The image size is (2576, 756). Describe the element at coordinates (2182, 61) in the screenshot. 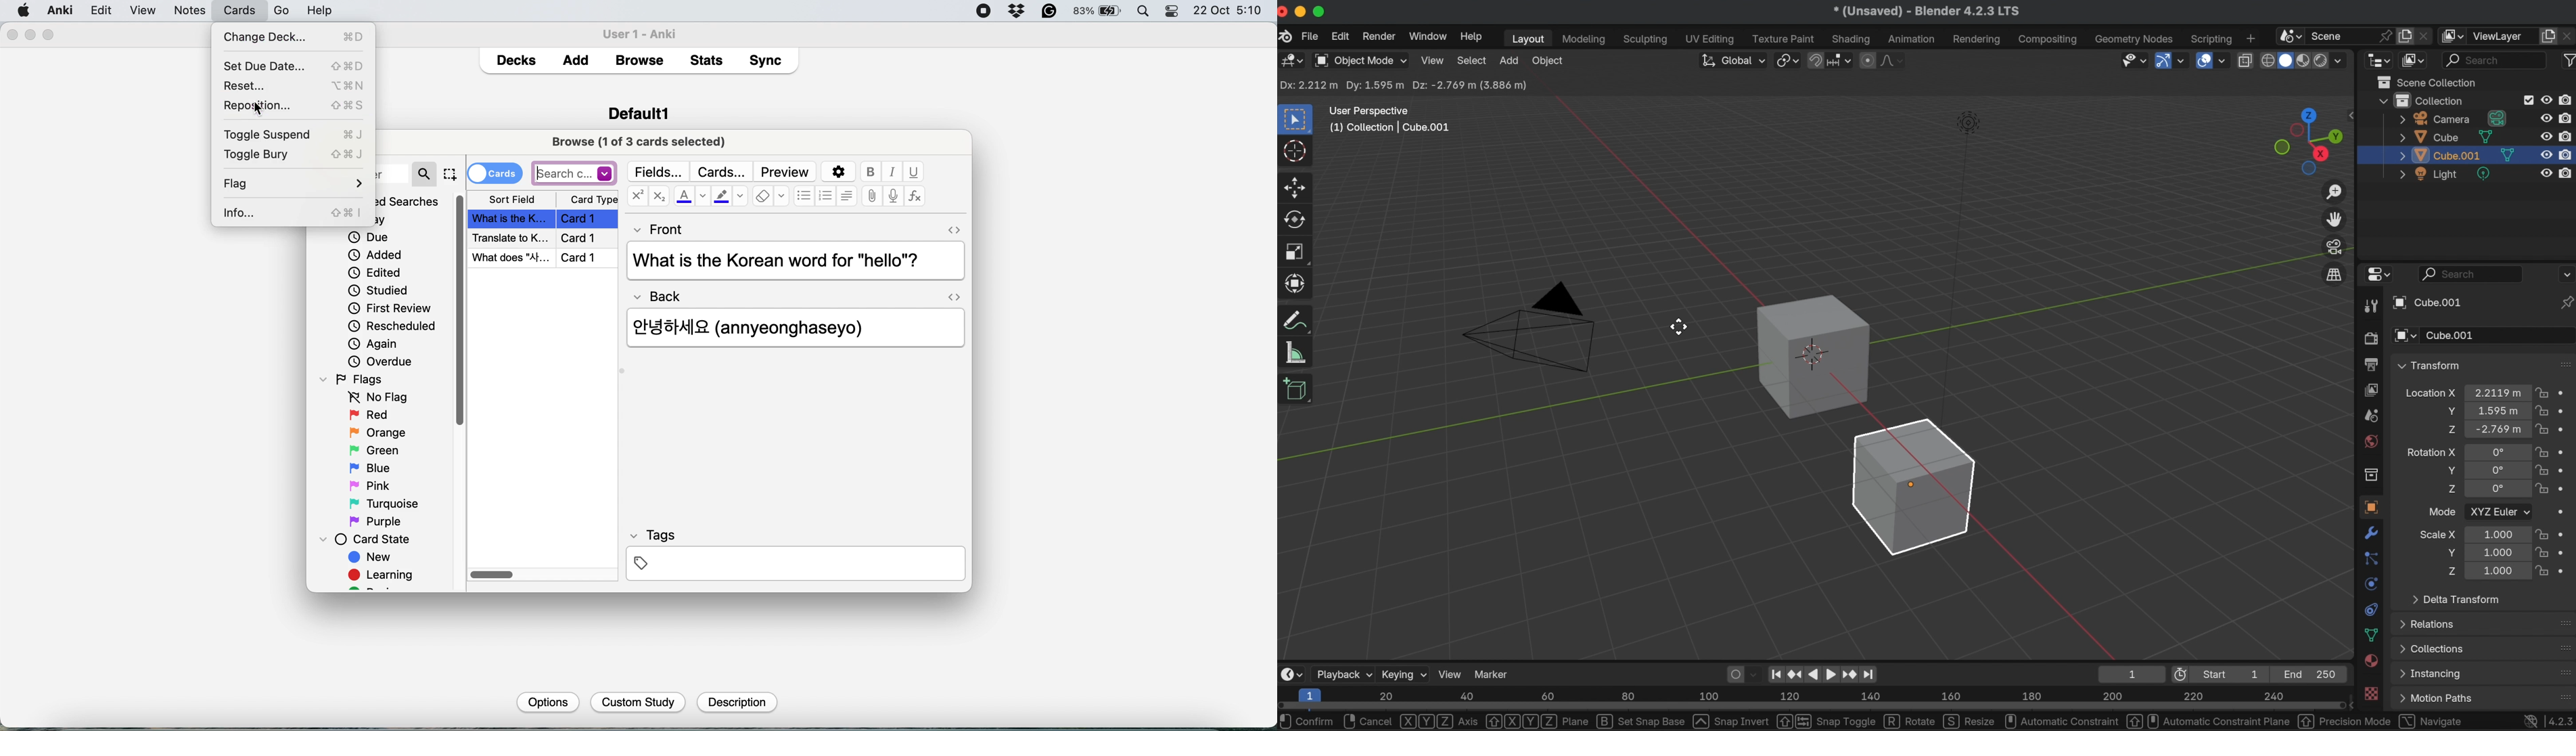

I see `gizmos` at that location.